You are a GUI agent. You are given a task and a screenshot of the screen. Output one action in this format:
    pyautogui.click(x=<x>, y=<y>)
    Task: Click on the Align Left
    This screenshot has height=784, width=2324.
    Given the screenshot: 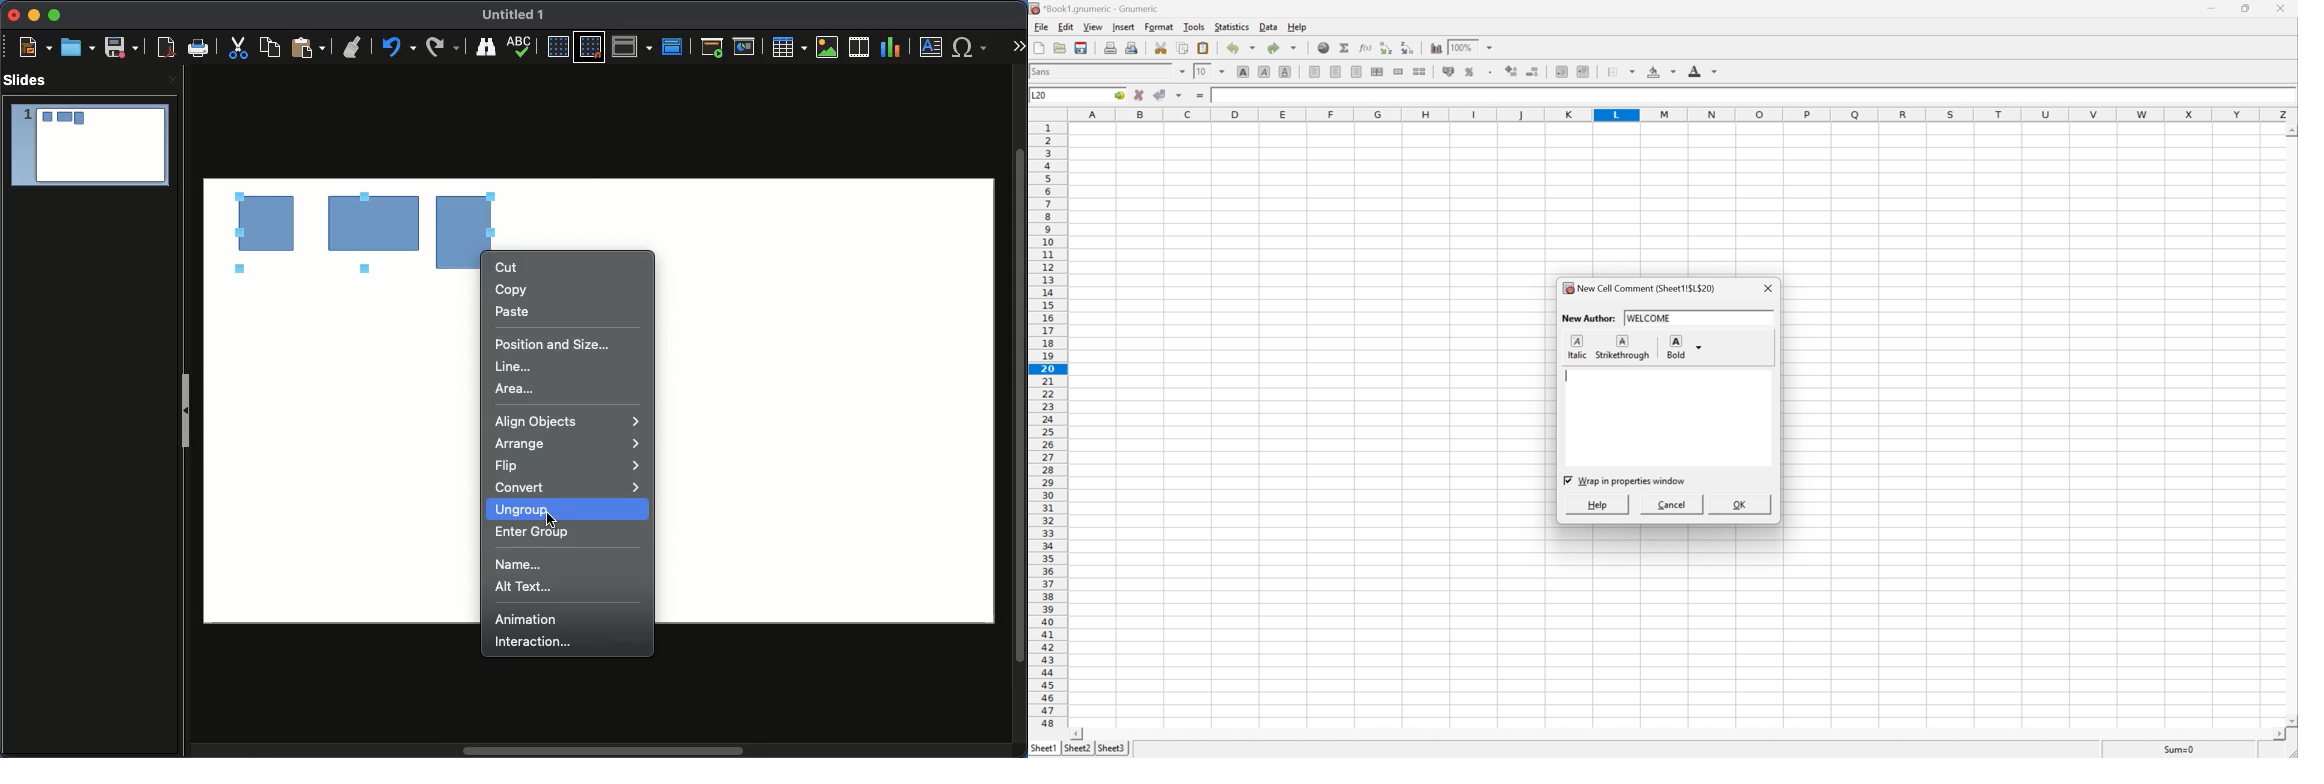 What is the action you would take?
    pyautogui.click(x=1314, y=73)
    